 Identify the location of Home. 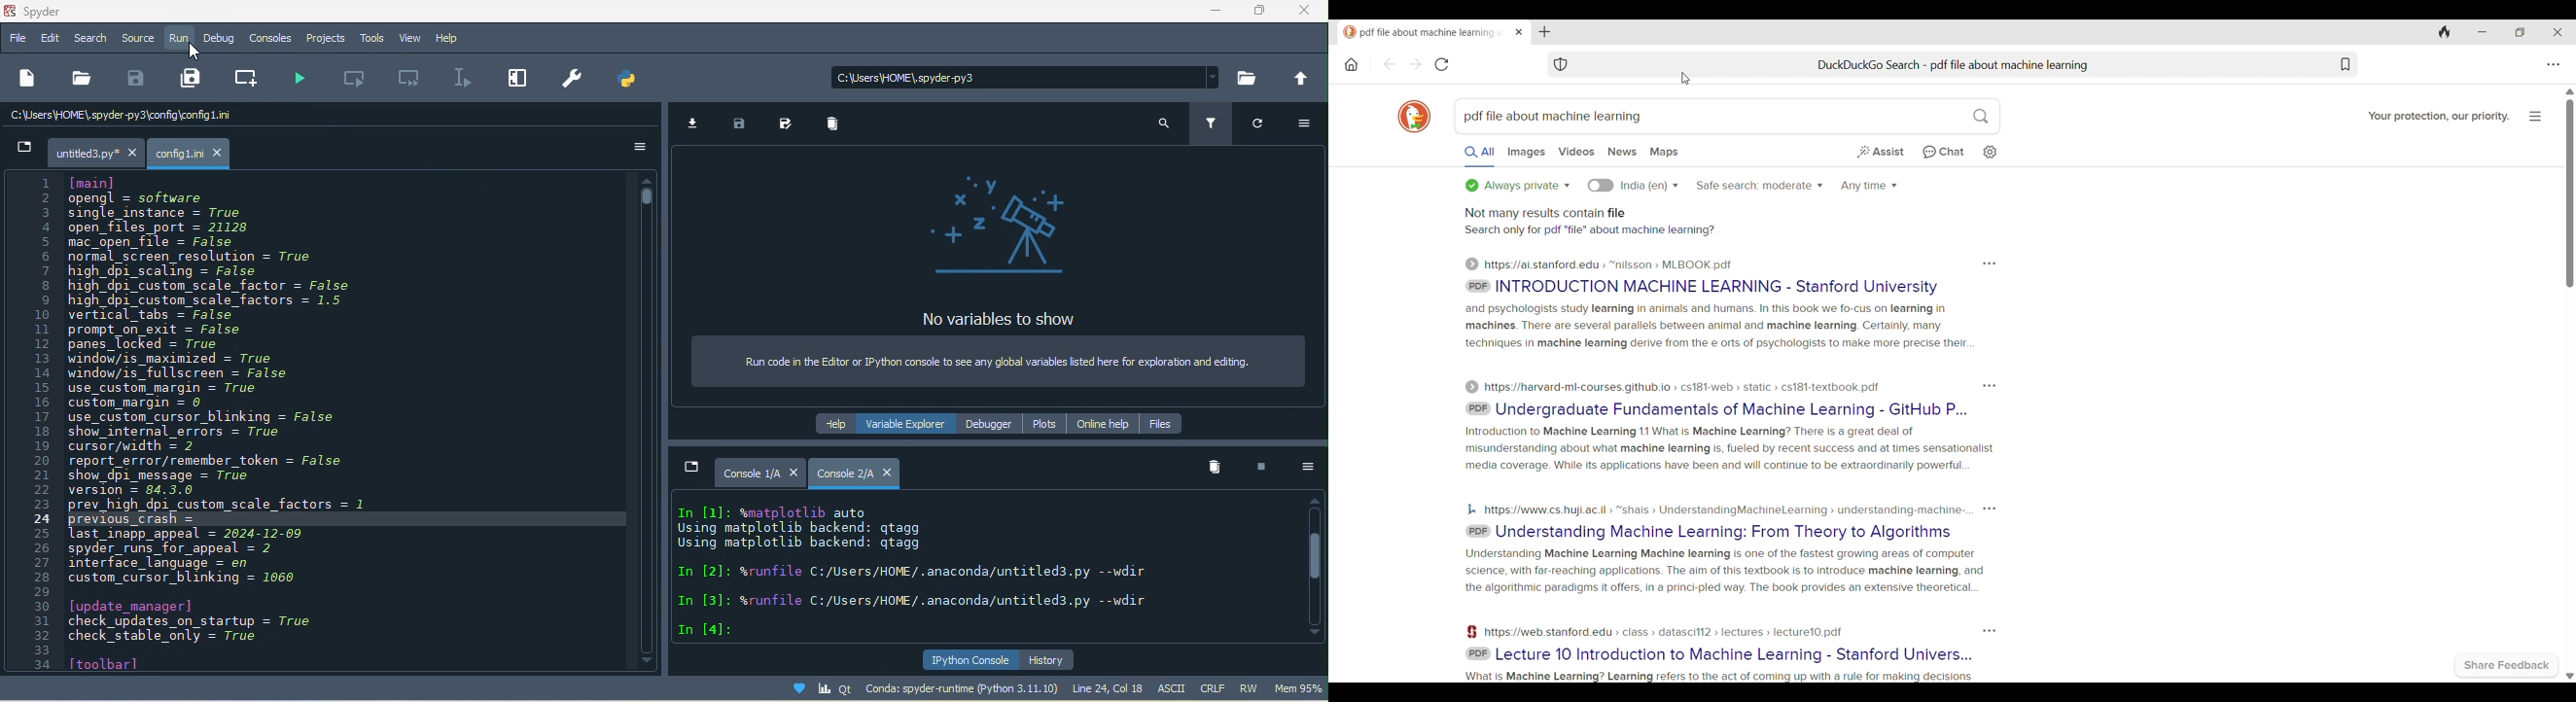
(1351, 65).